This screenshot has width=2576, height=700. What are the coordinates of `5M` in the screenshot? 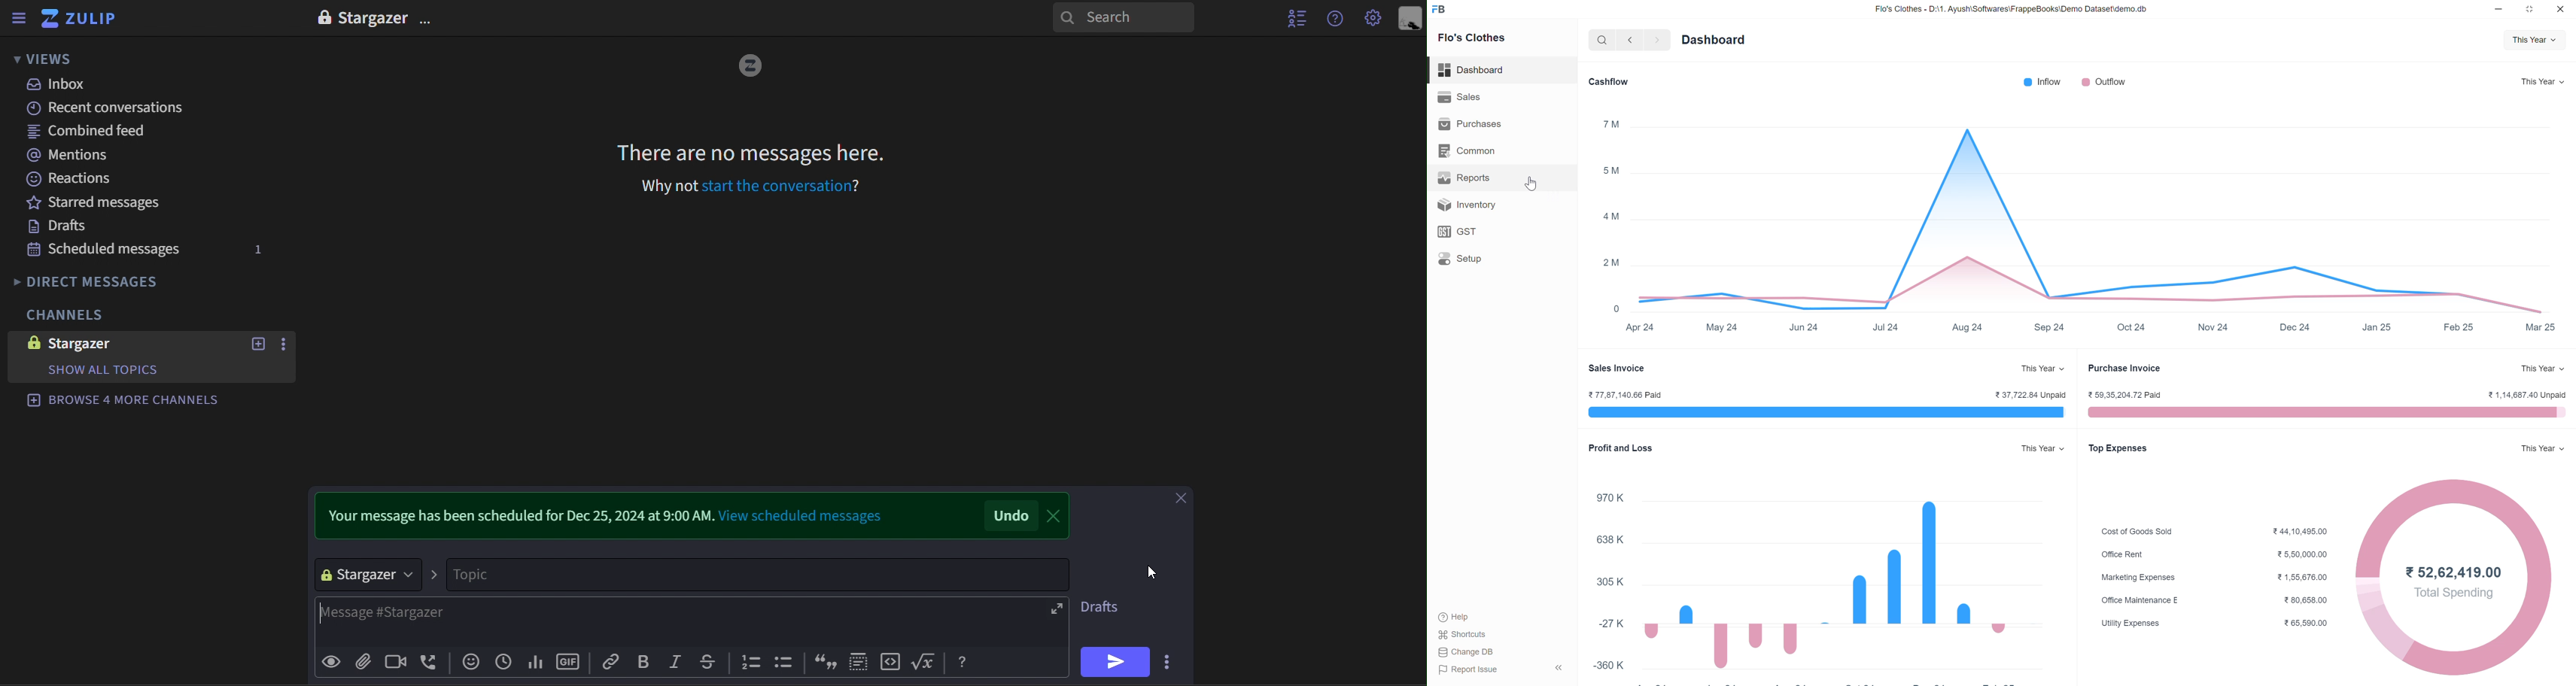 It's located at (1613, 170).